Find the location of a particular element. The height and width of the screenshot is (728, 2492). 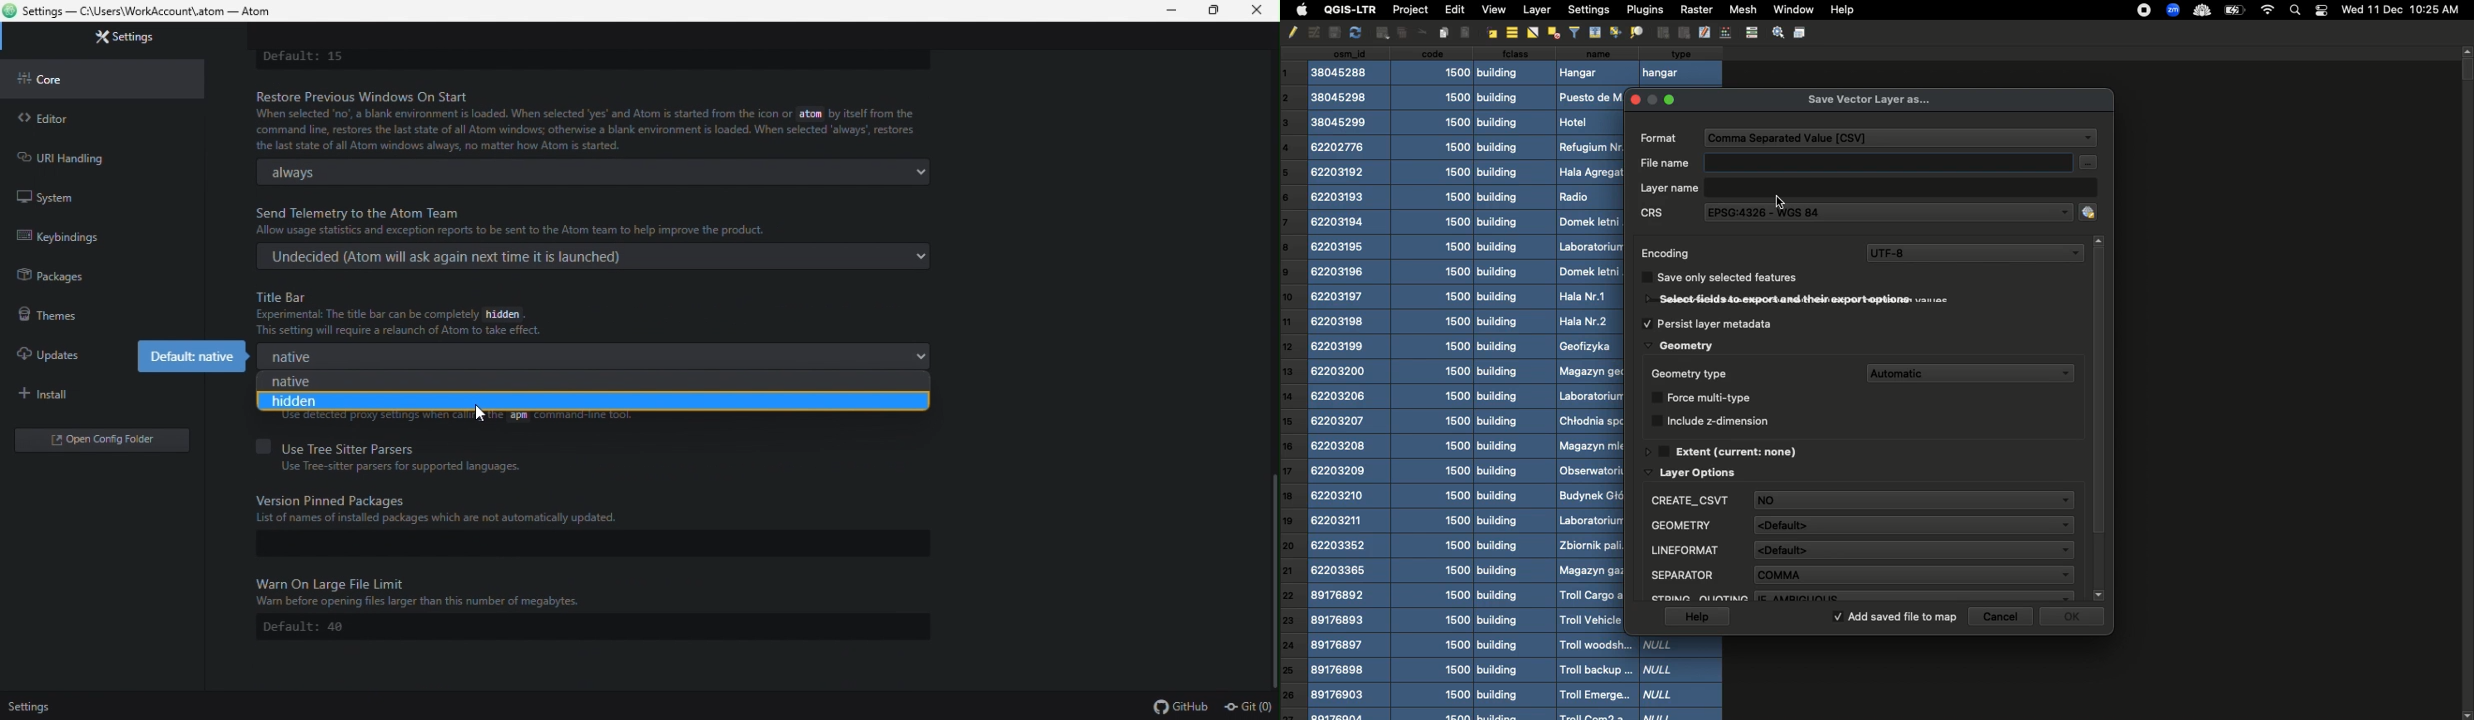

Layer options is located at coordinates (1701, 470).